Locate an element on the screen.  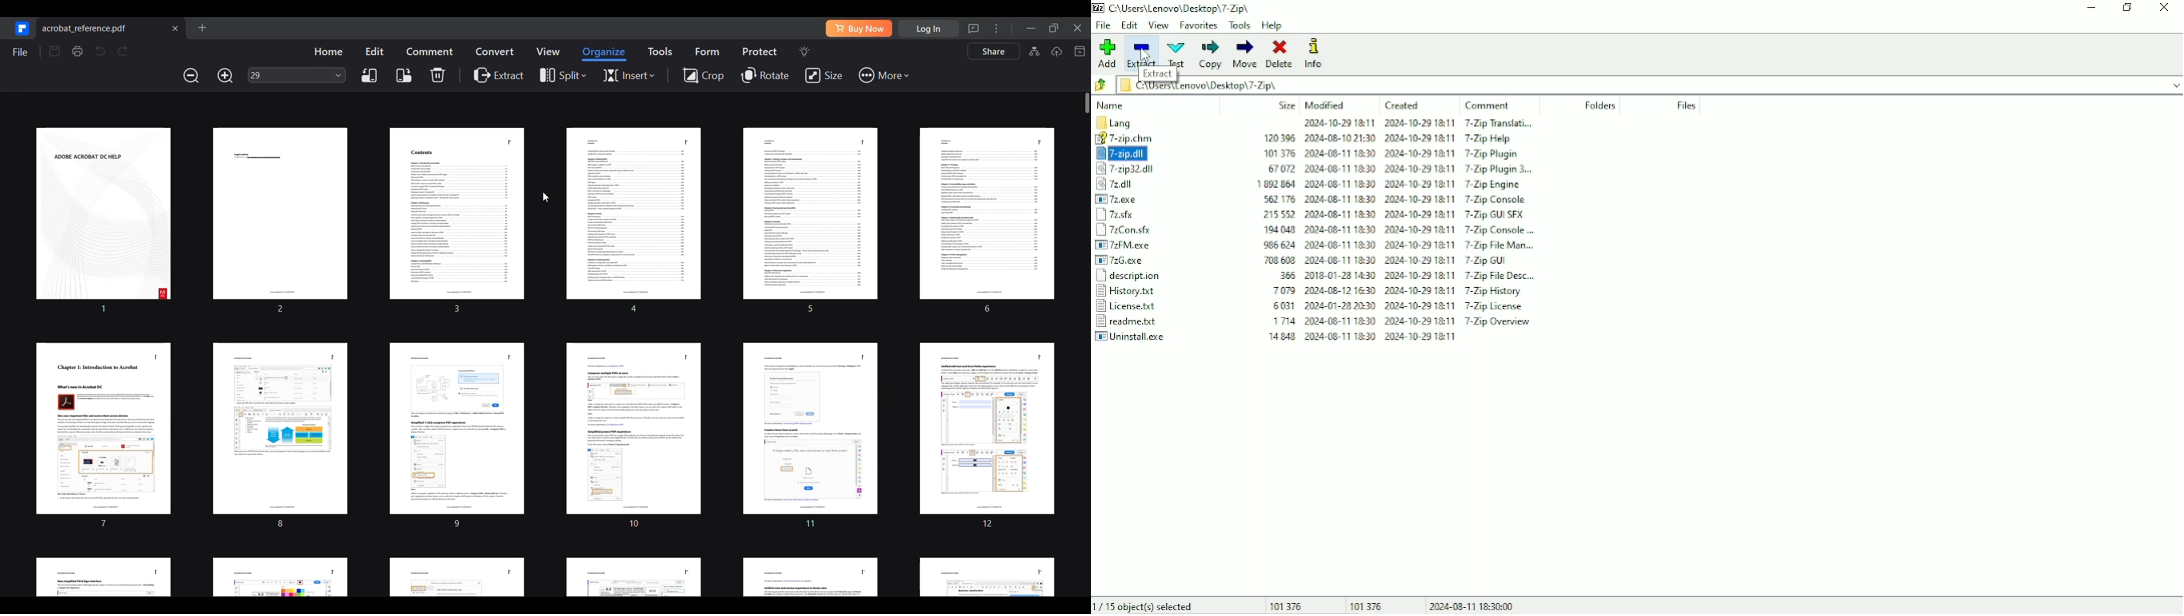
Minimize is located at coordinates (1031, 28).